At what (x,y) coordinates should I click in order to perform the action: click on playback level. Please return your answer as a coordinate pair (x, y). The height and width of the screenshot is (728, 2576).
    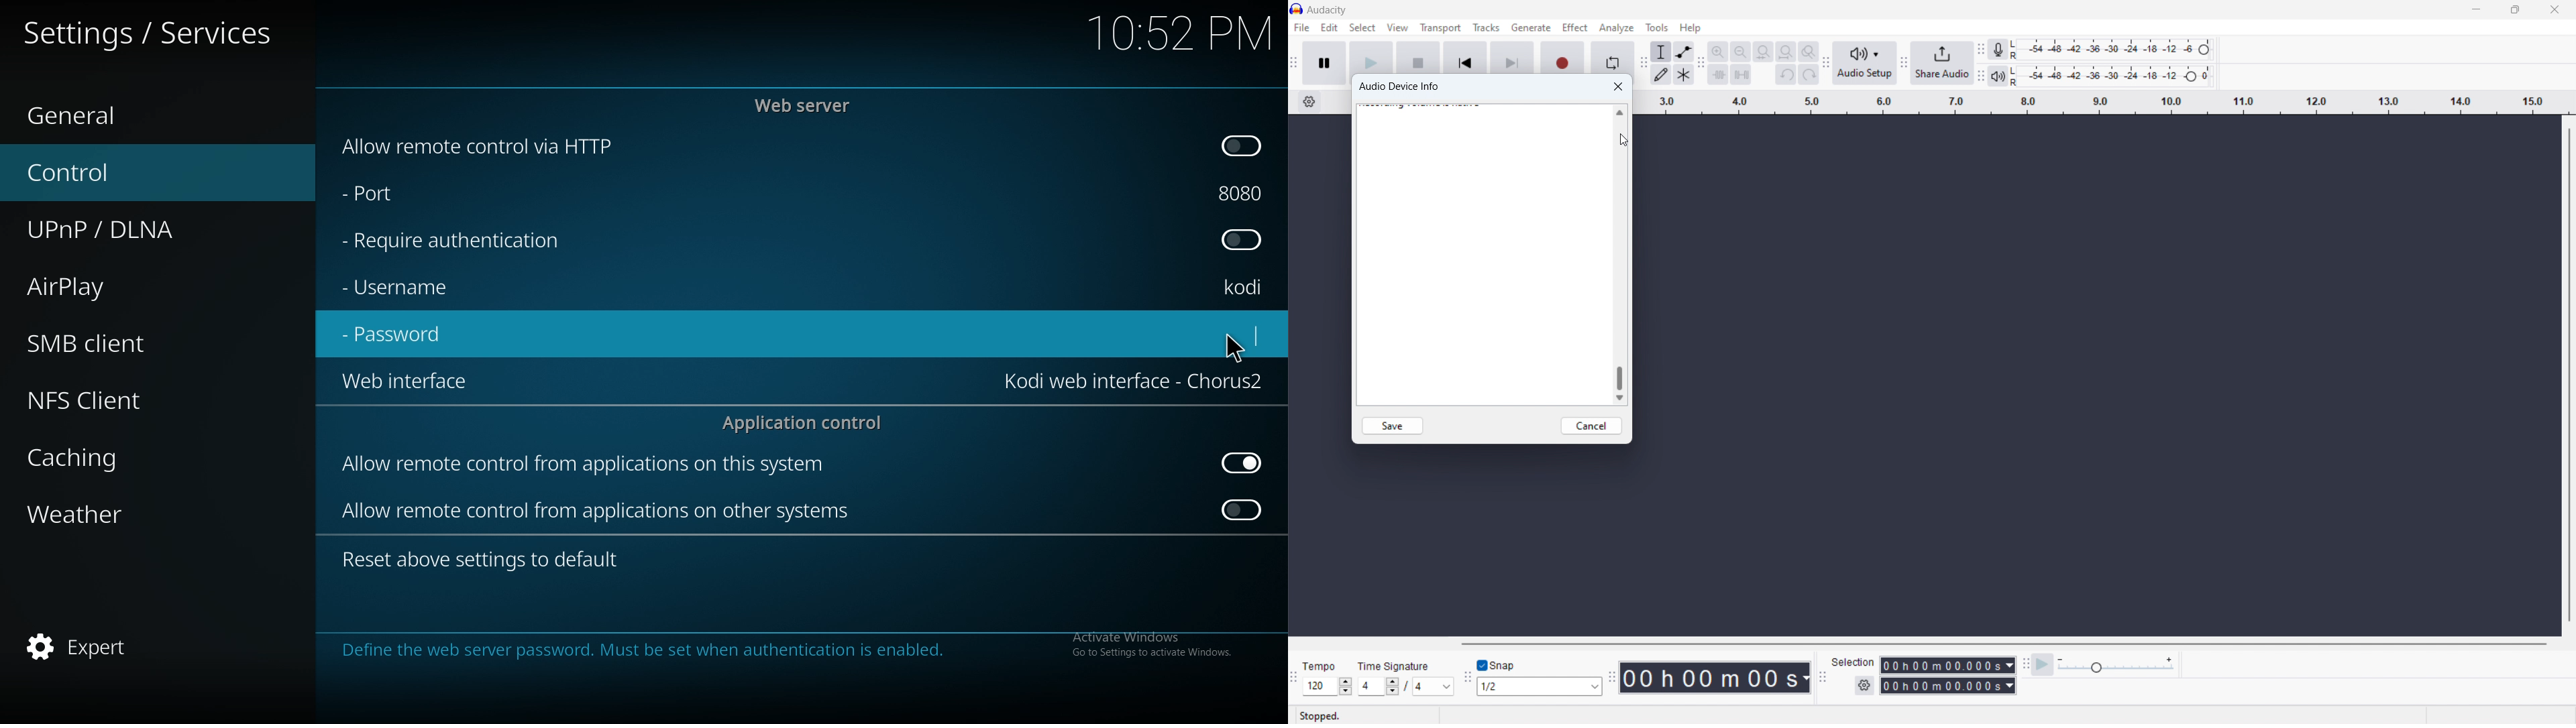
    Looking at the image, I should click on (2112, 76).